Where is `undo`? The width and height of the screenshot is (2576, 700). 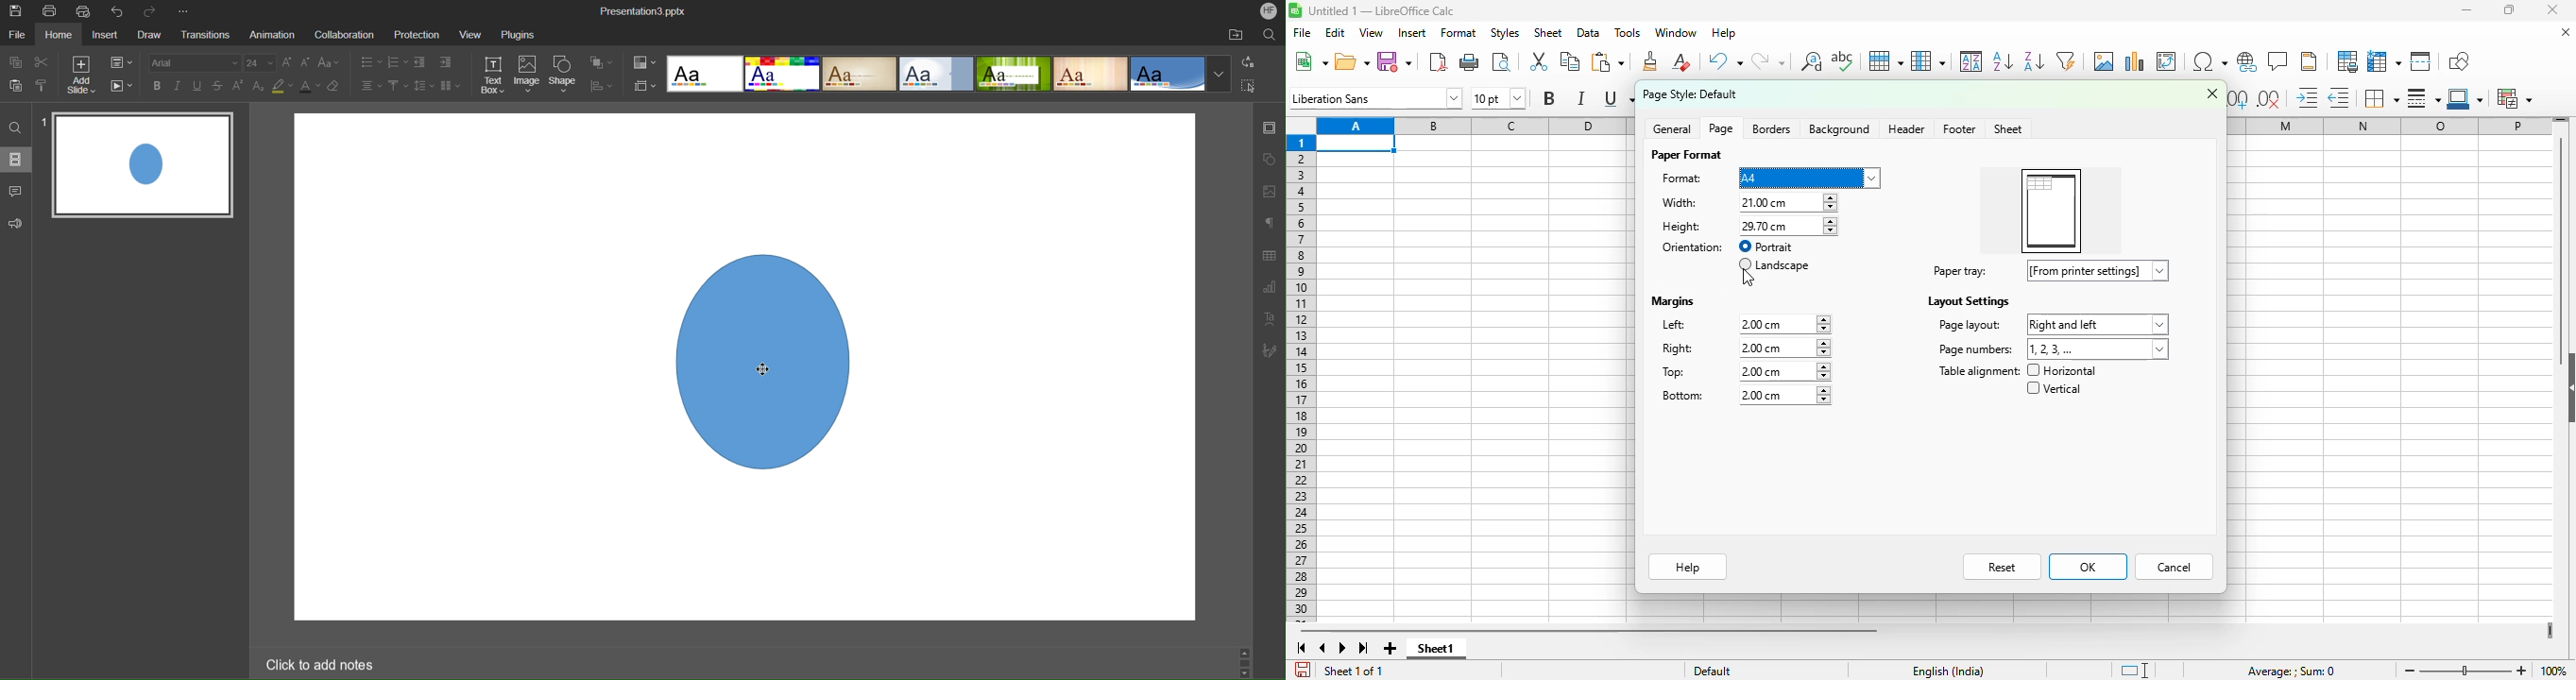
undo is located at coordinates (1724, 61).